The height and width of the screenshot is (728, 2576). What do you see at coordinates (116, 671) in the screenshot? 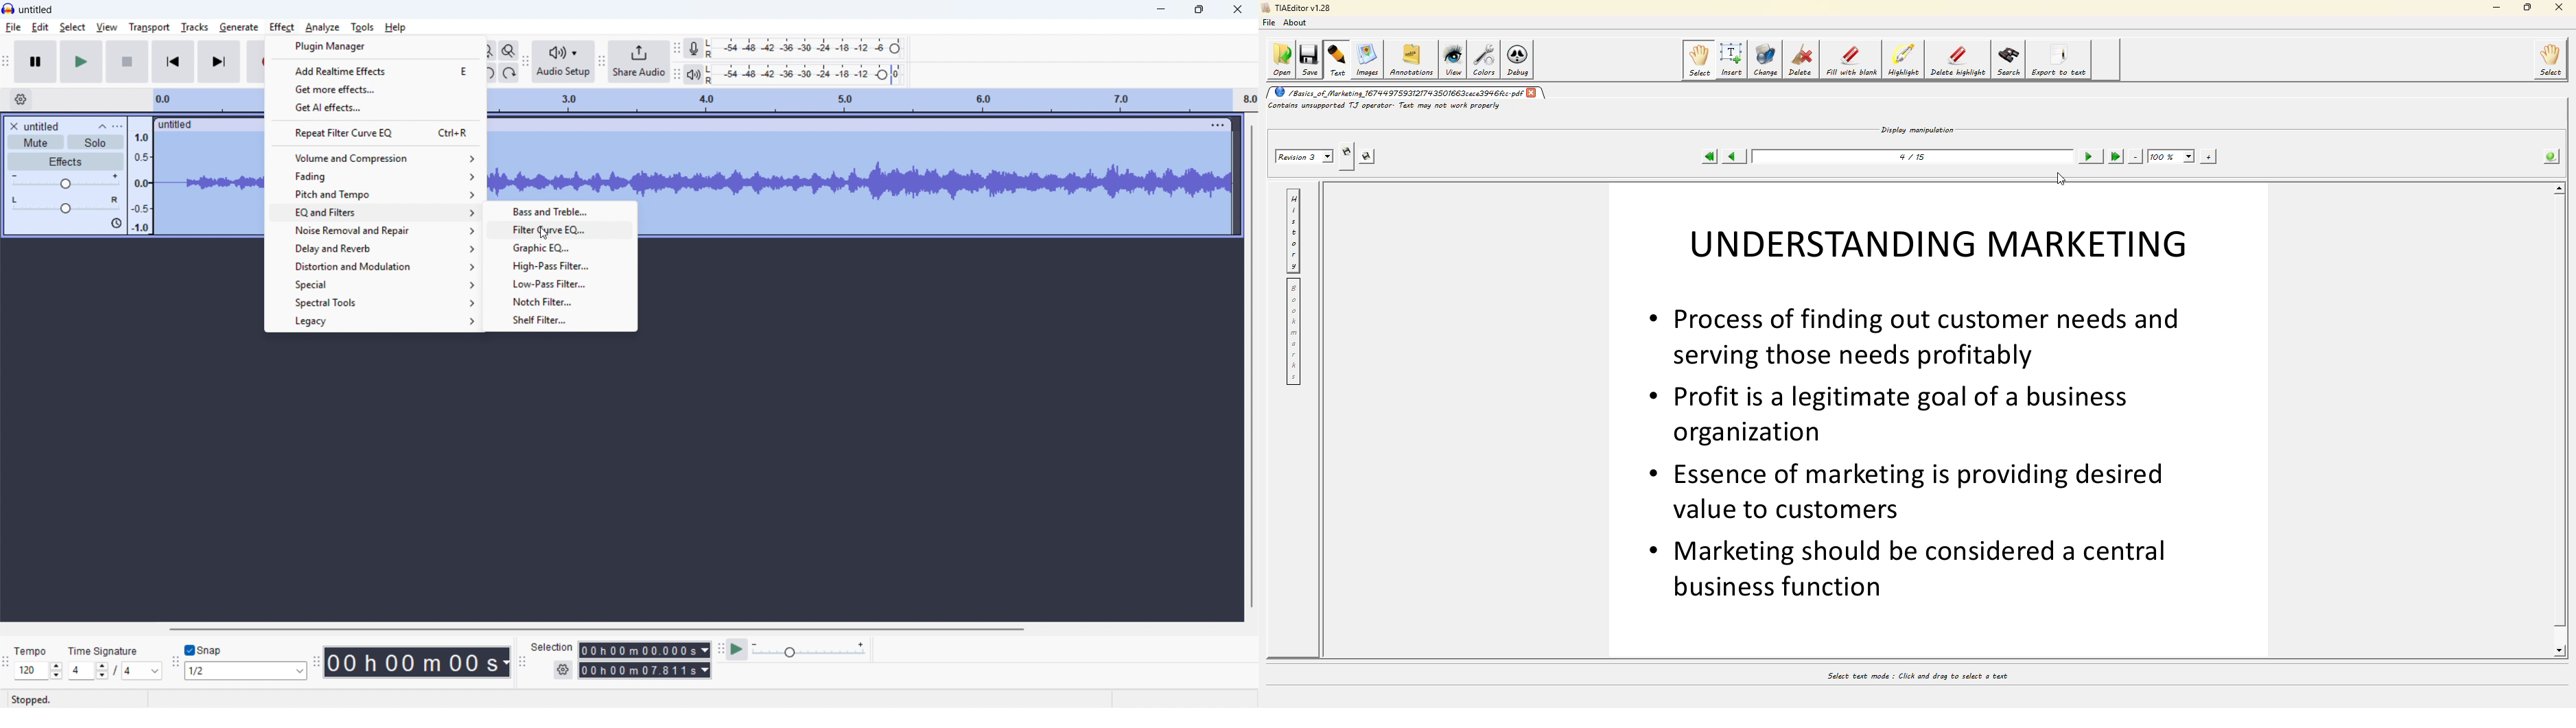
I see `set Time signature` at bounding box center [116, 671].